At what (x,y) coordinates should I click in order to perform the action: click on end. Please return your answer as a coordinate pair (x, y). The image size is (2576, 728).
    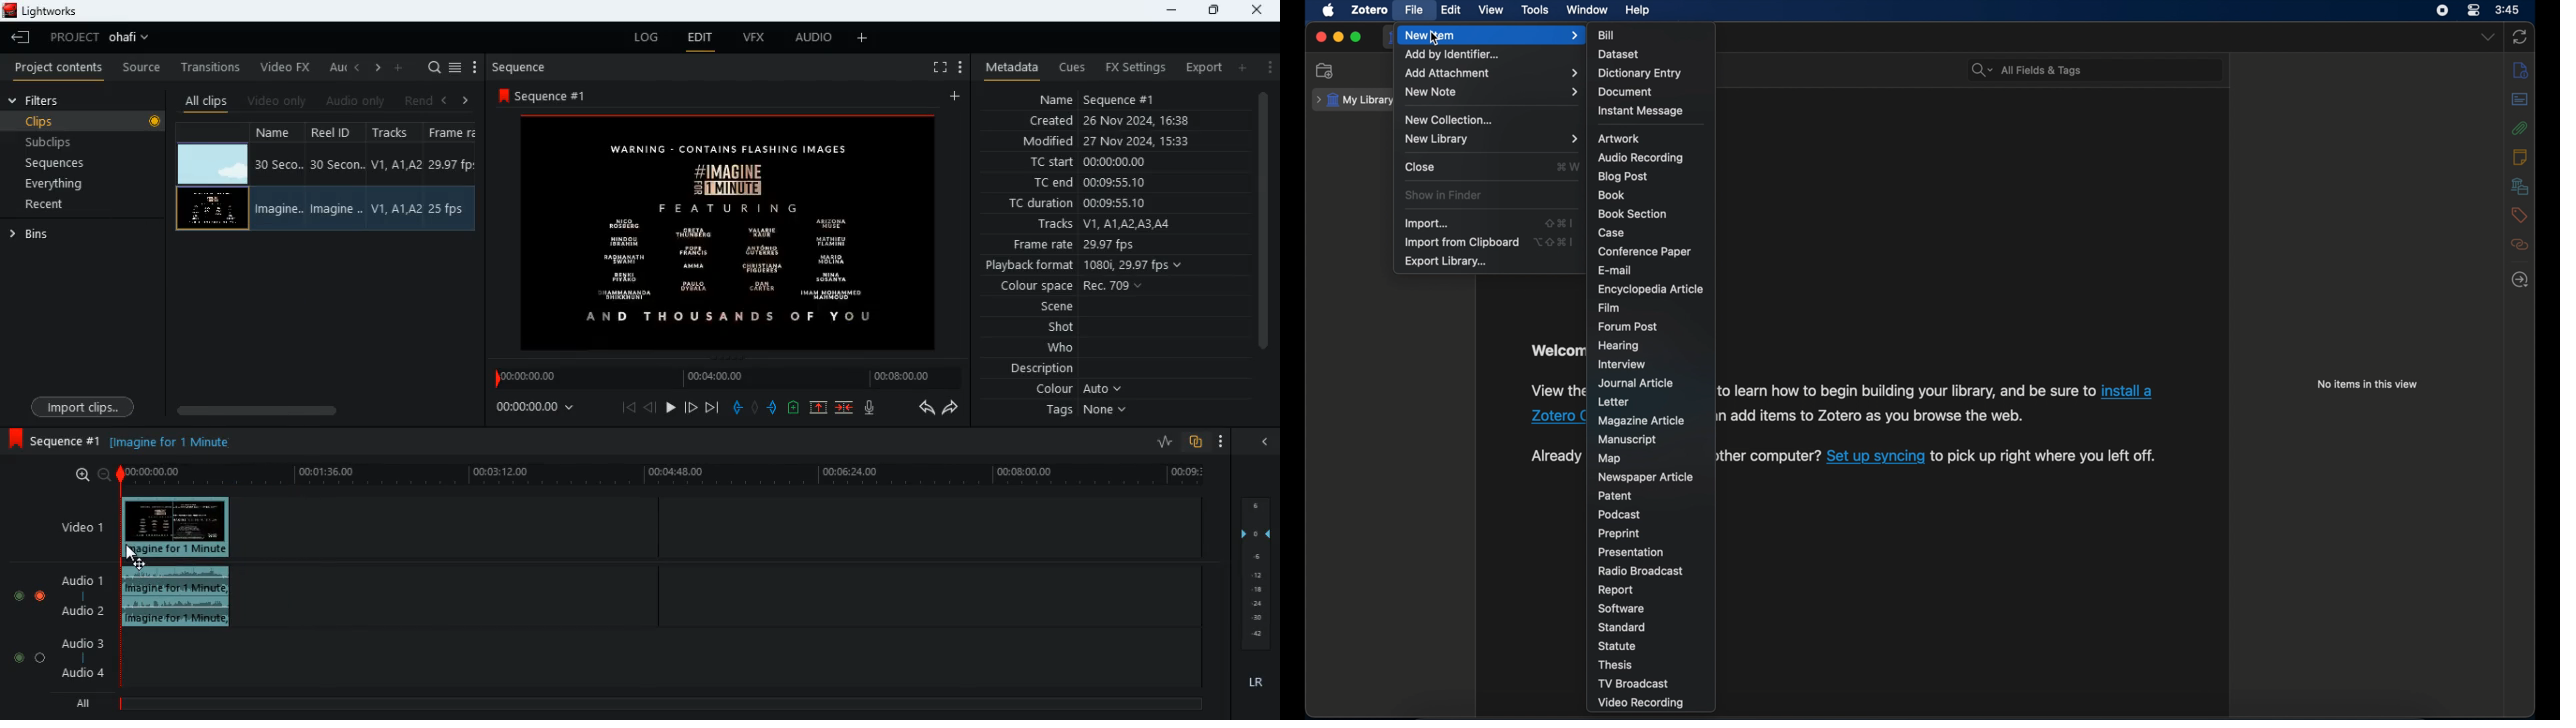
    Looking at the image, I should click on (710, 407).